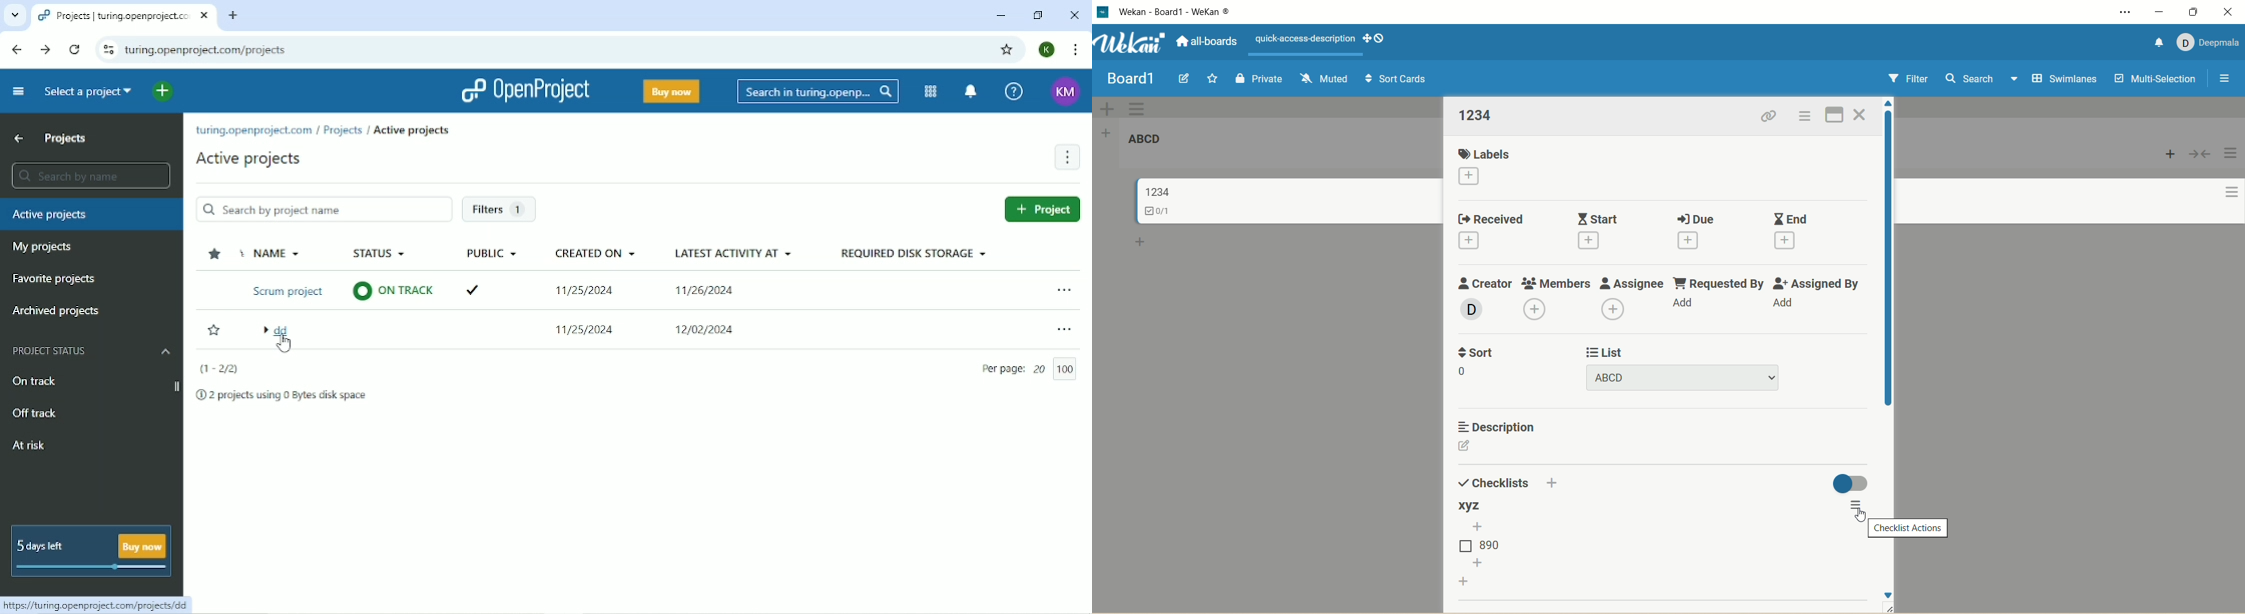 This screenshot has height=616, width=2268. Describe the element at coordinates (1556, 281) in the screenshot. I see `members` at that location.